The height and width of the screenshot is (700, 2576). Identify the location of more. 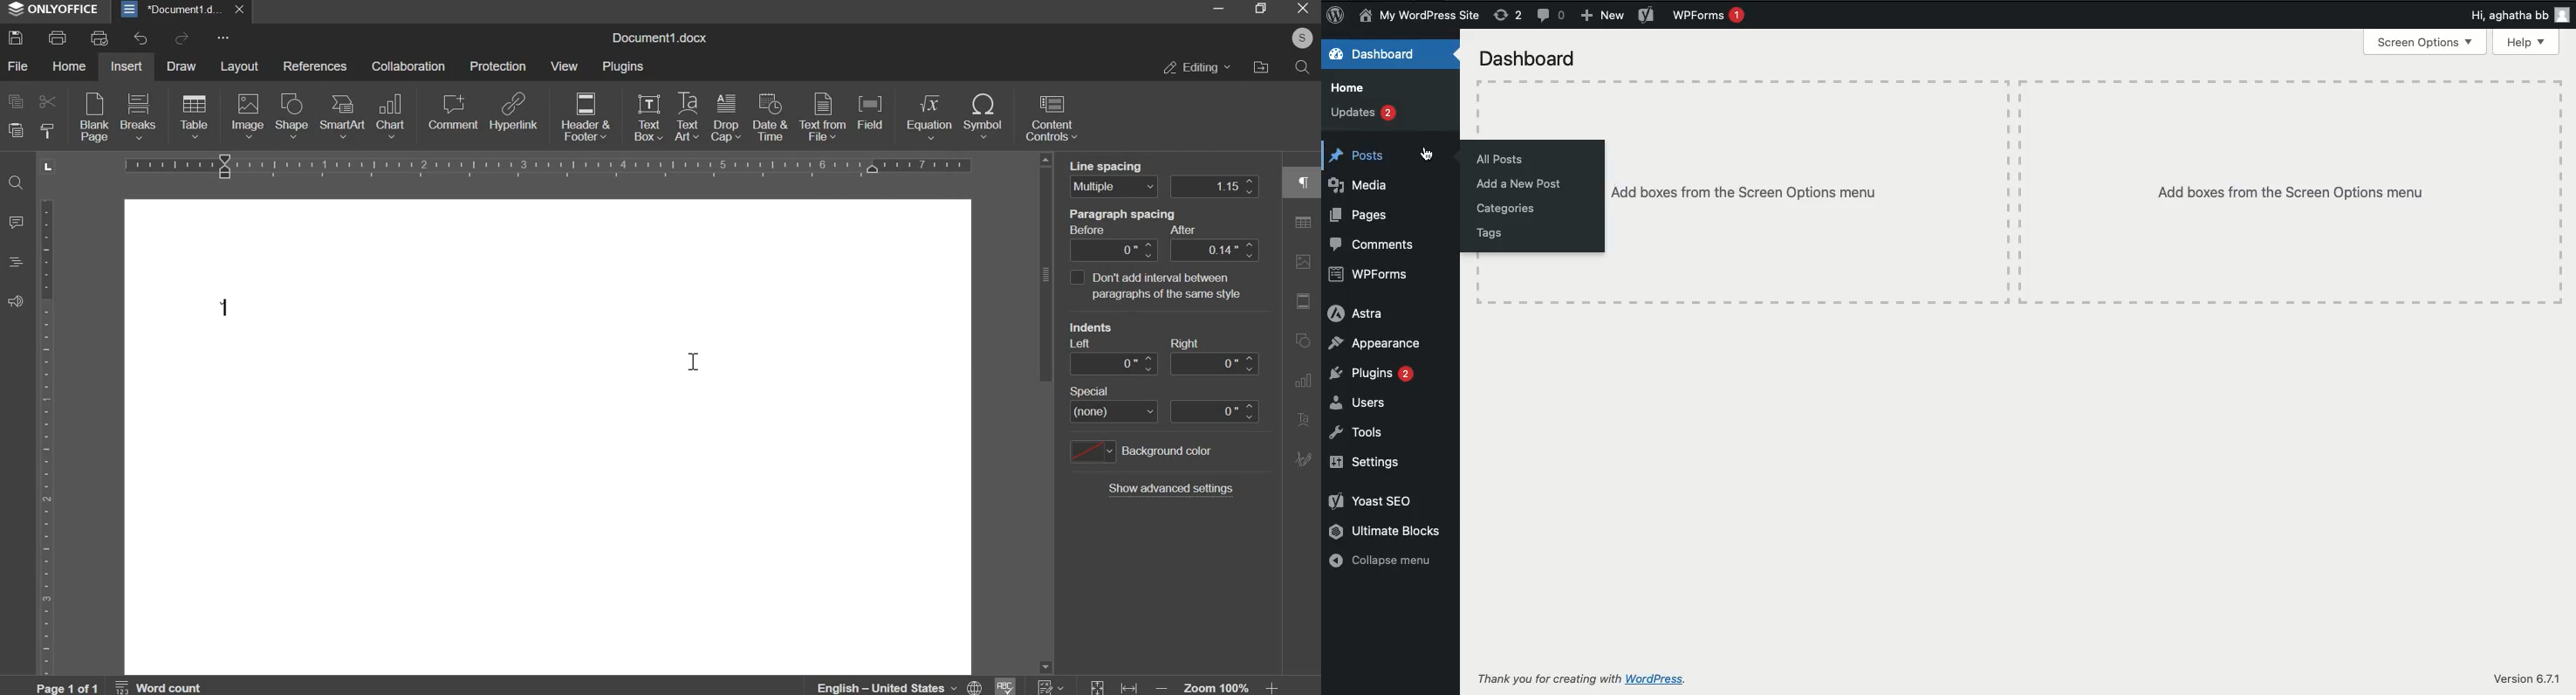
(221, 37).